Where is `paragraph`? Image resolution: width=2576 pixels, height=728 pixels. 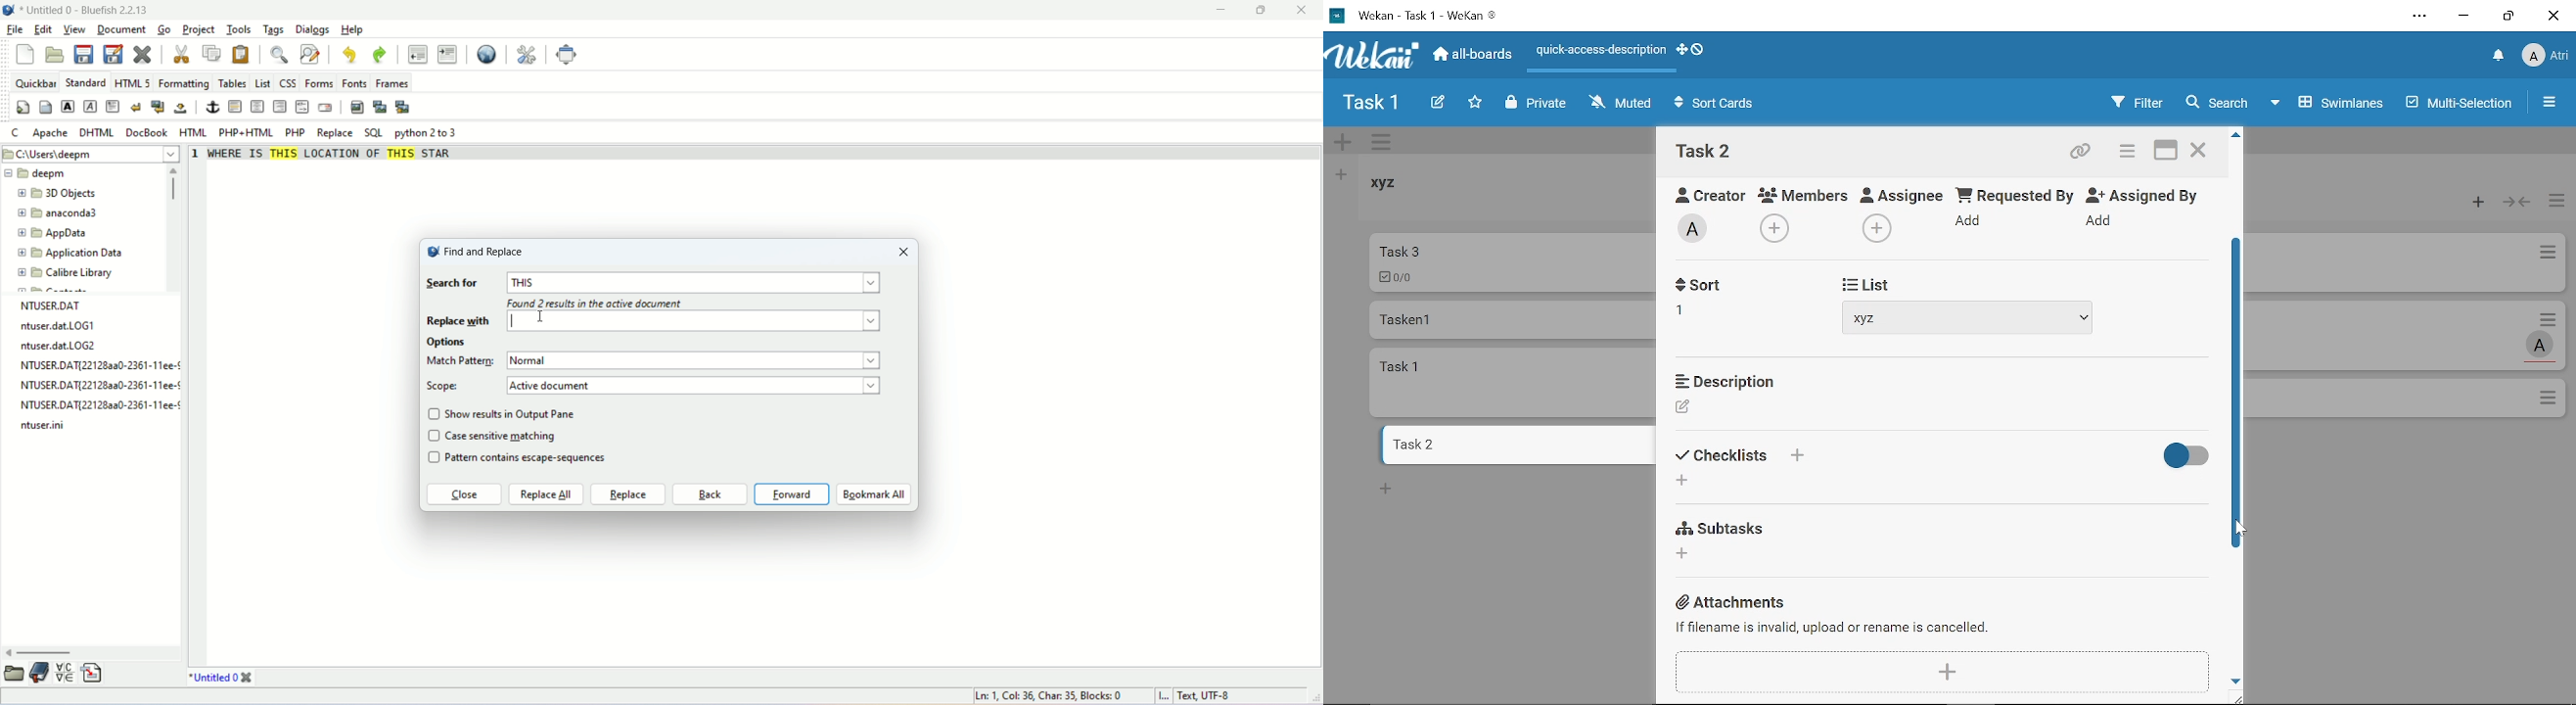 paragraph is located at coordinates (114, 106).